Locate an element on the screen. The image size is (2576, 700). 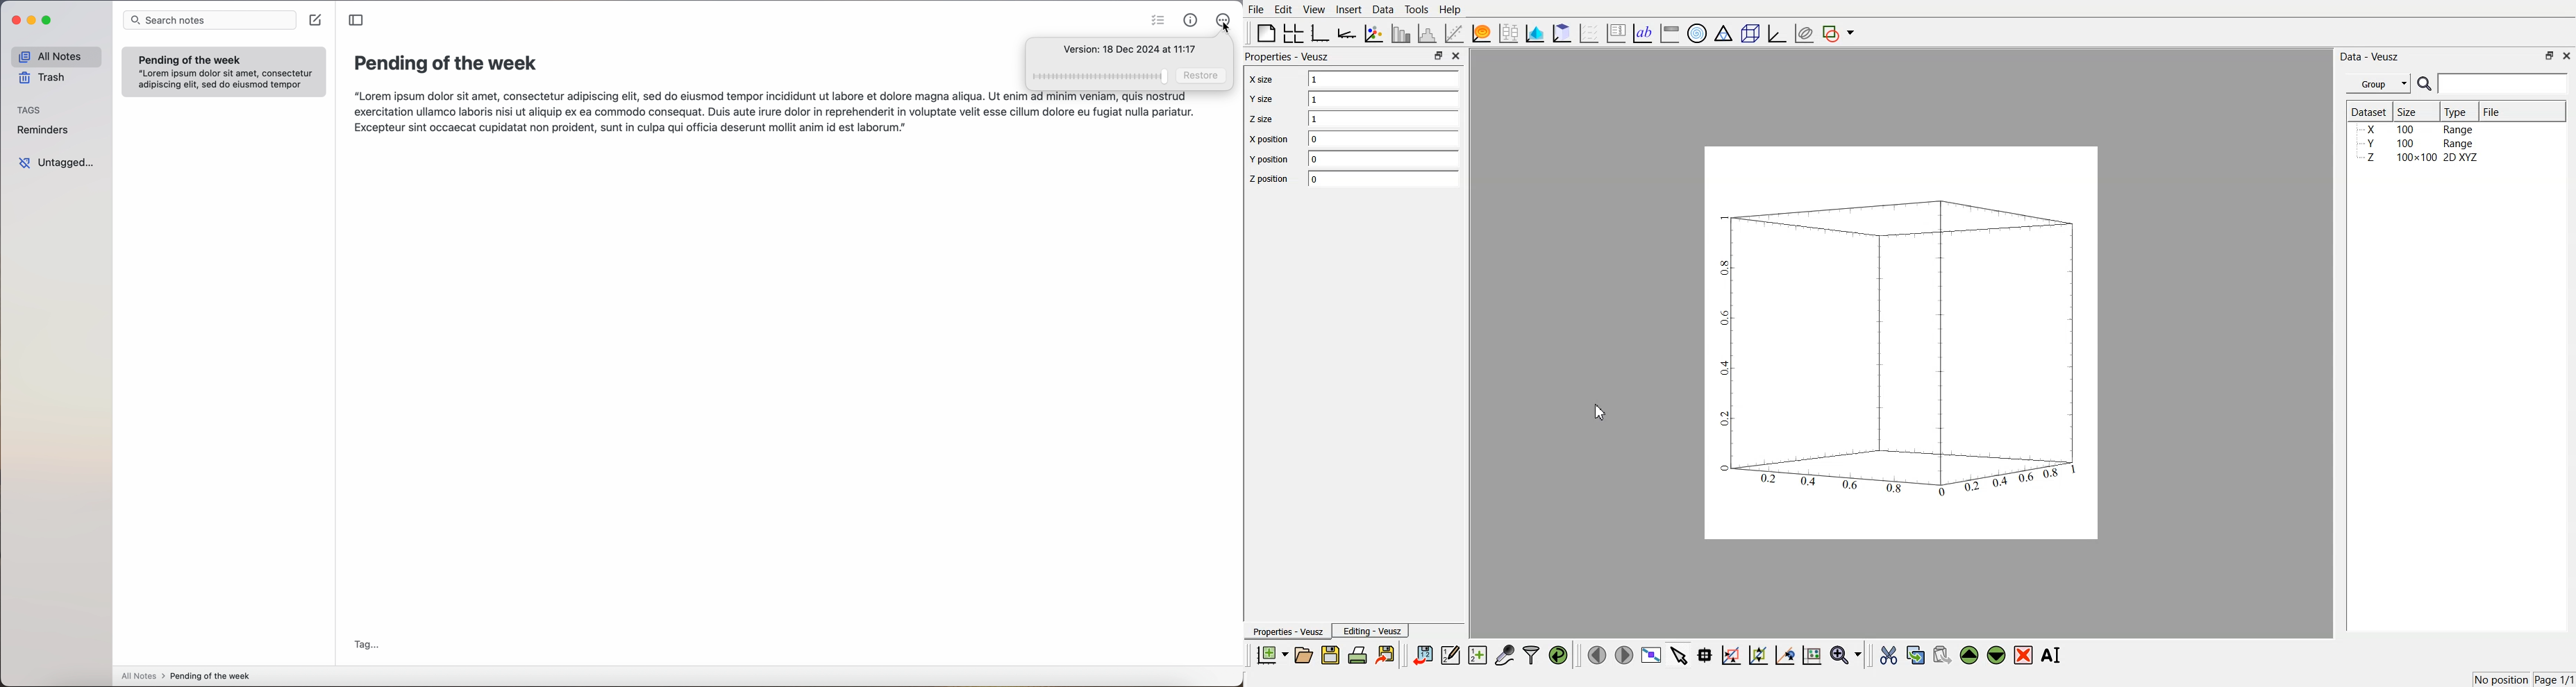
Data - Veusz is located at coordinates (2369, 57).